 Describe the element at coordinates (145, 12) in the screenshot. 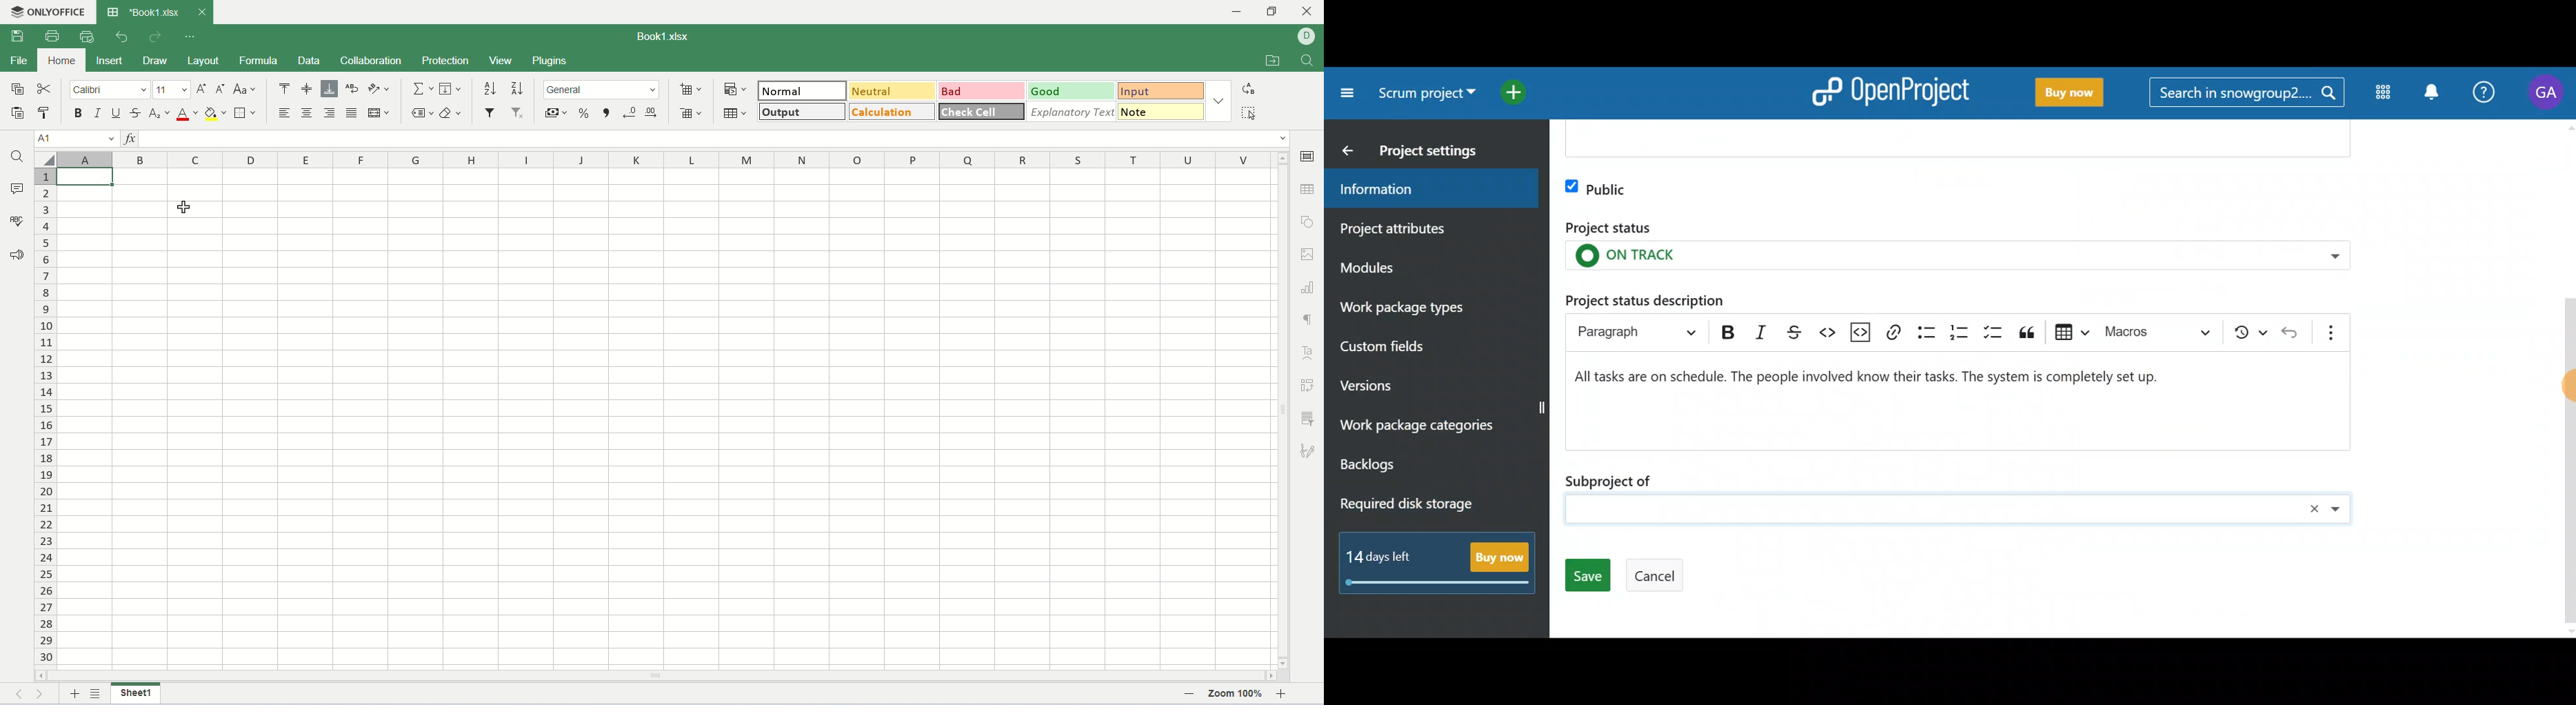

I see `workbook tab` at that location.